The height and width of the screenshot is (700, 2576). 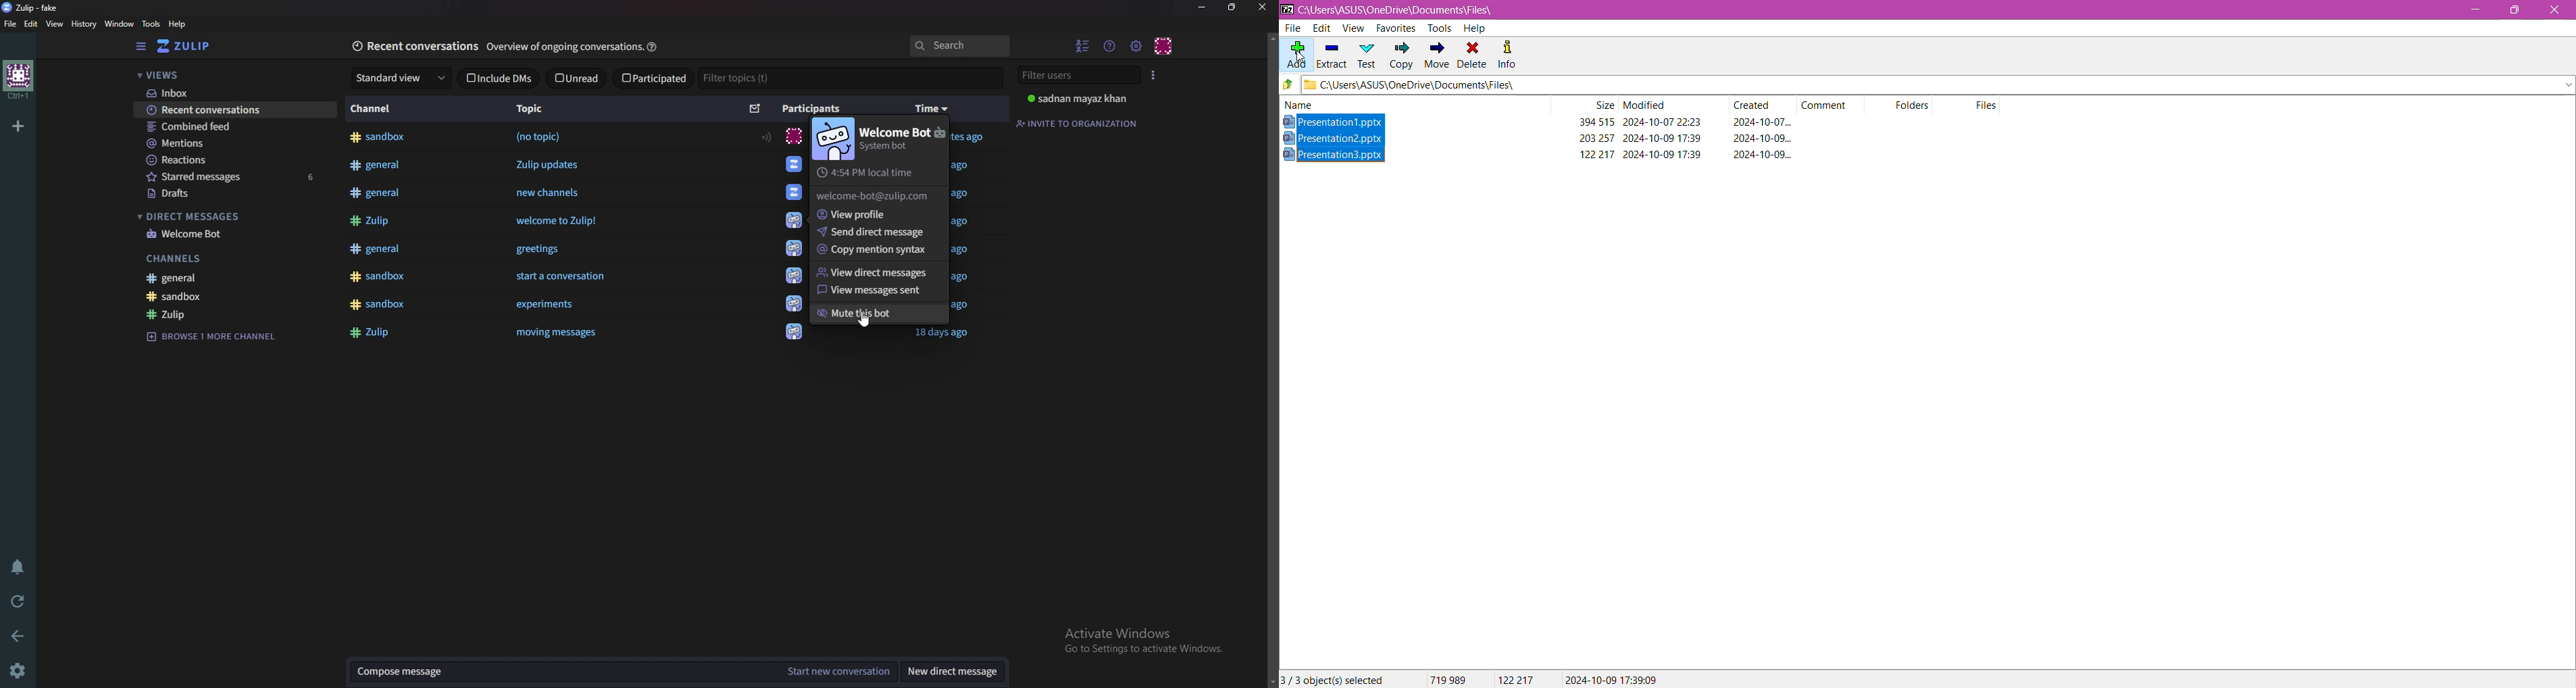 I want to click on Comment, so click(x=1829, y=104).